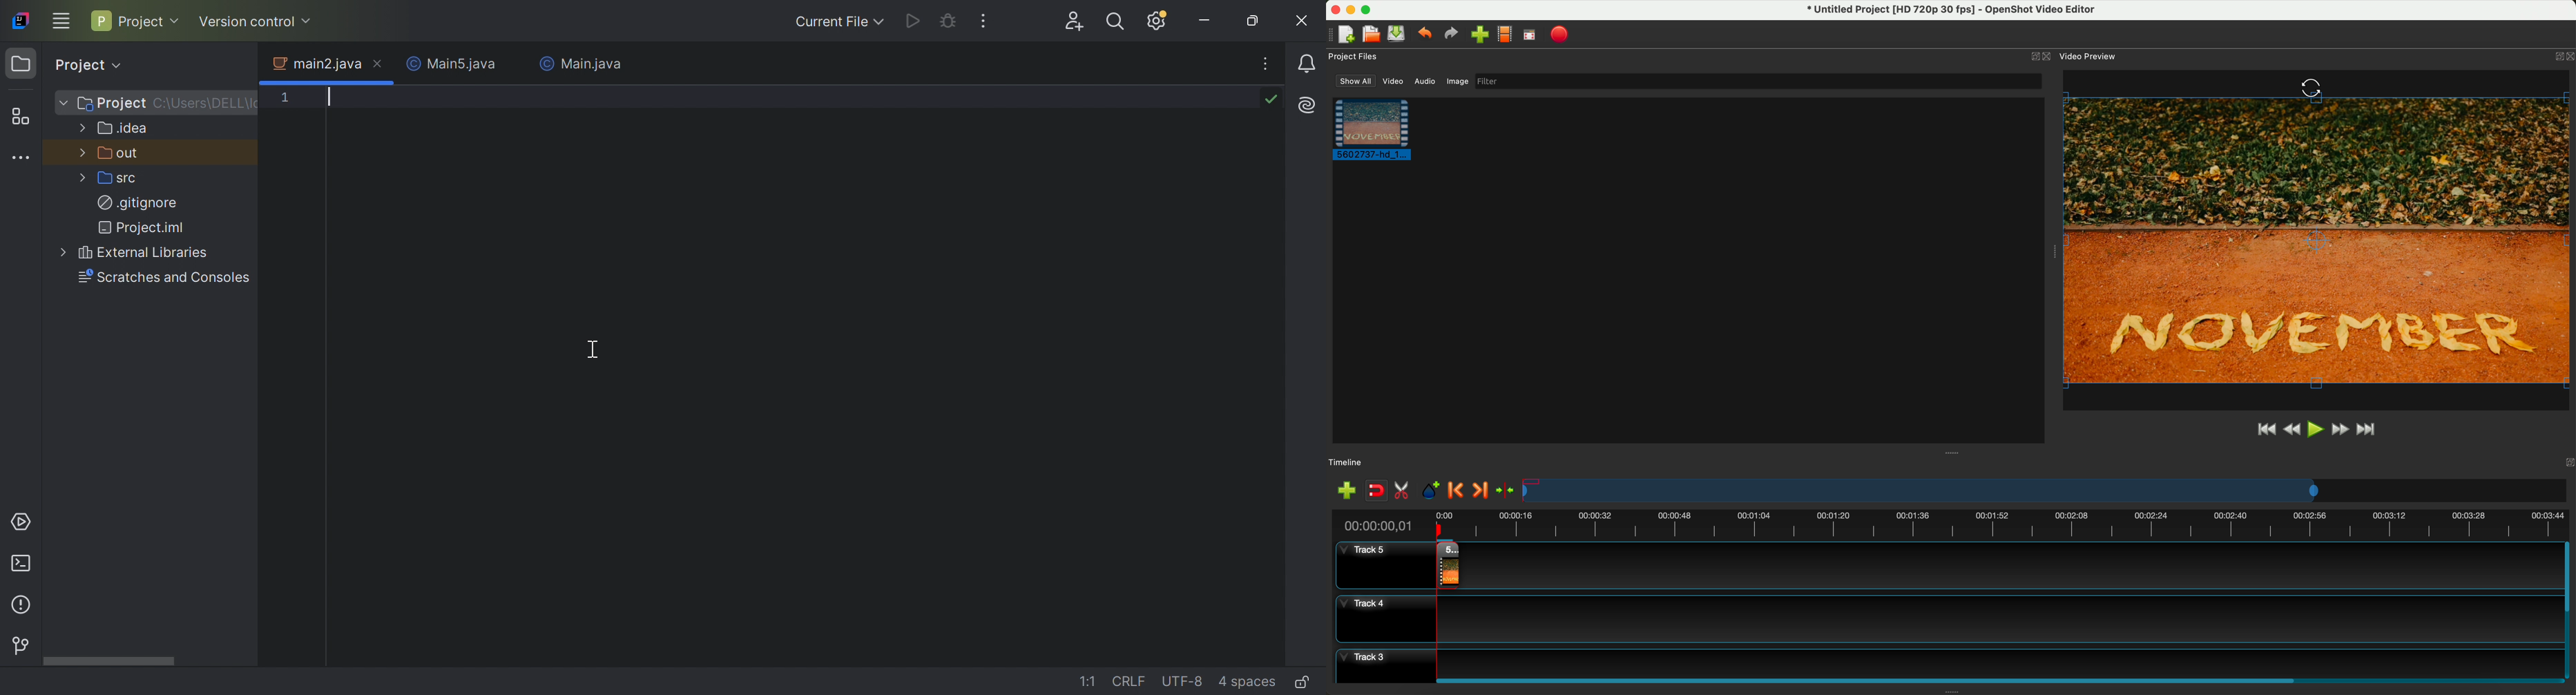 This screenshot has height=700, width=2576. I want to click on Make file read only, so click(1303, 682).